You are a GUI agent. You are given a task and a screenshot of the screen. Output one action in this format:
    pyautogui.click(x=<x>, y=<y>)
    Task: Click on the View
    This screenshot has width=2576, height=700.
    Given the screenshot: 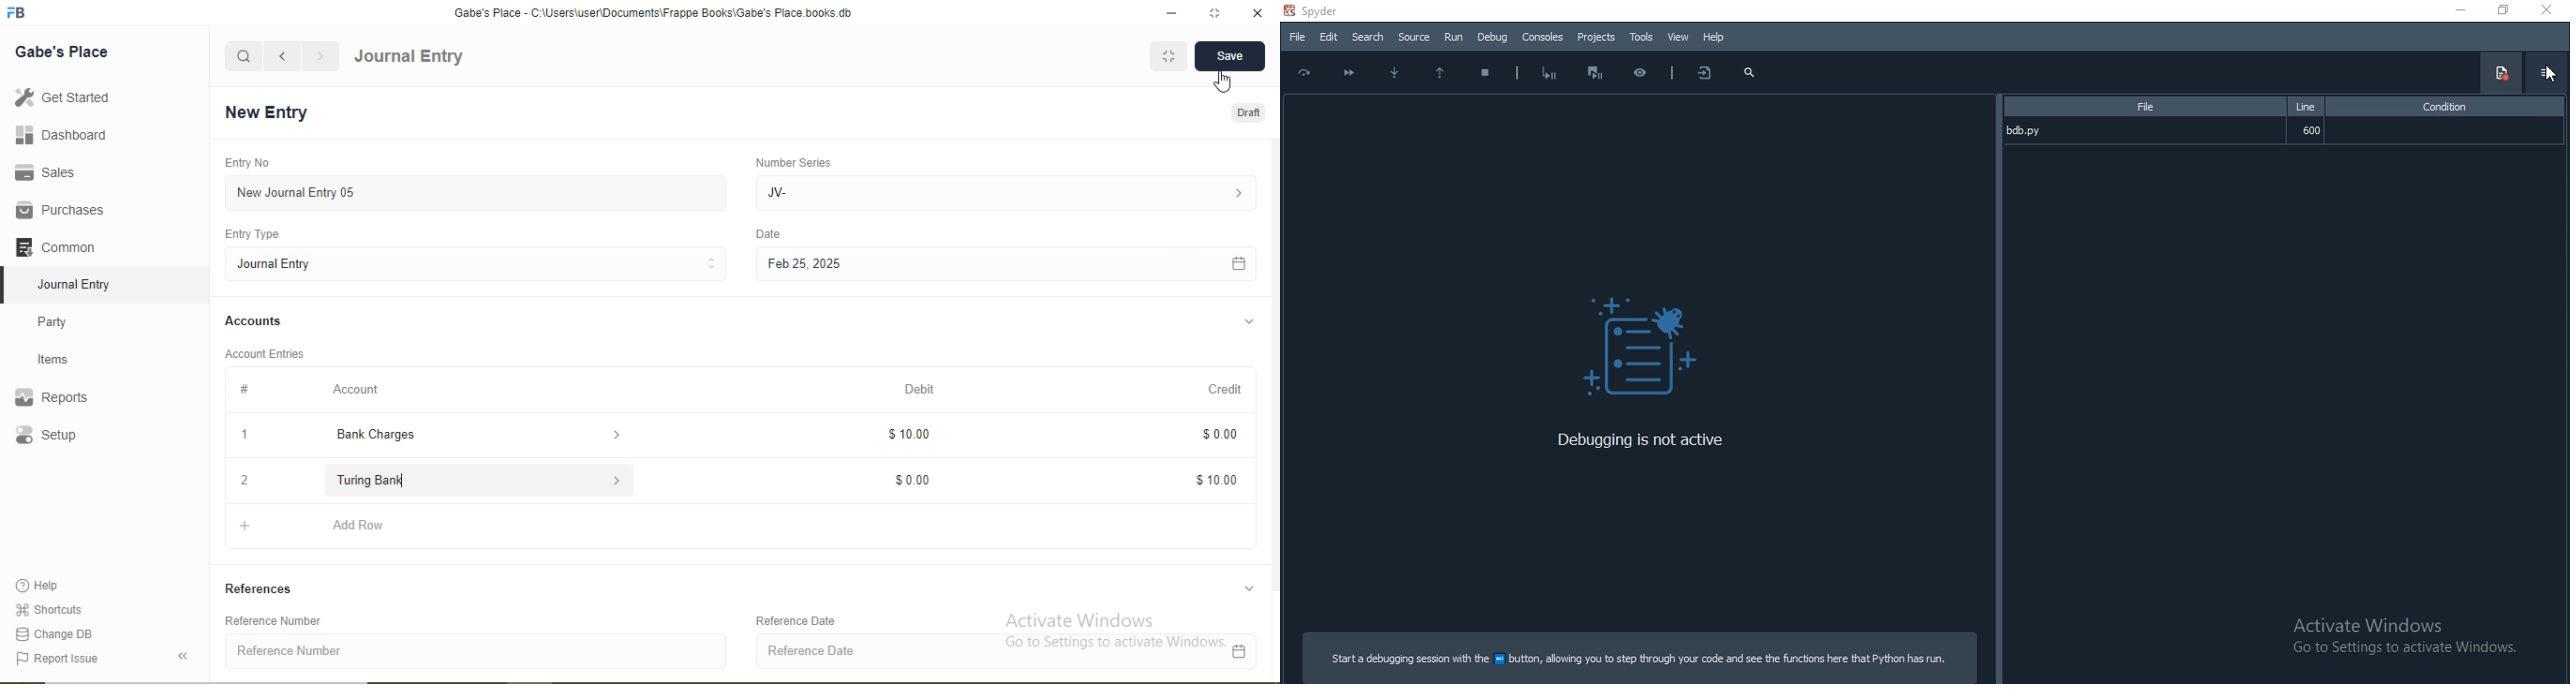 What is the action you would take?
    pyautogui.click(x=1678, y=38)
    